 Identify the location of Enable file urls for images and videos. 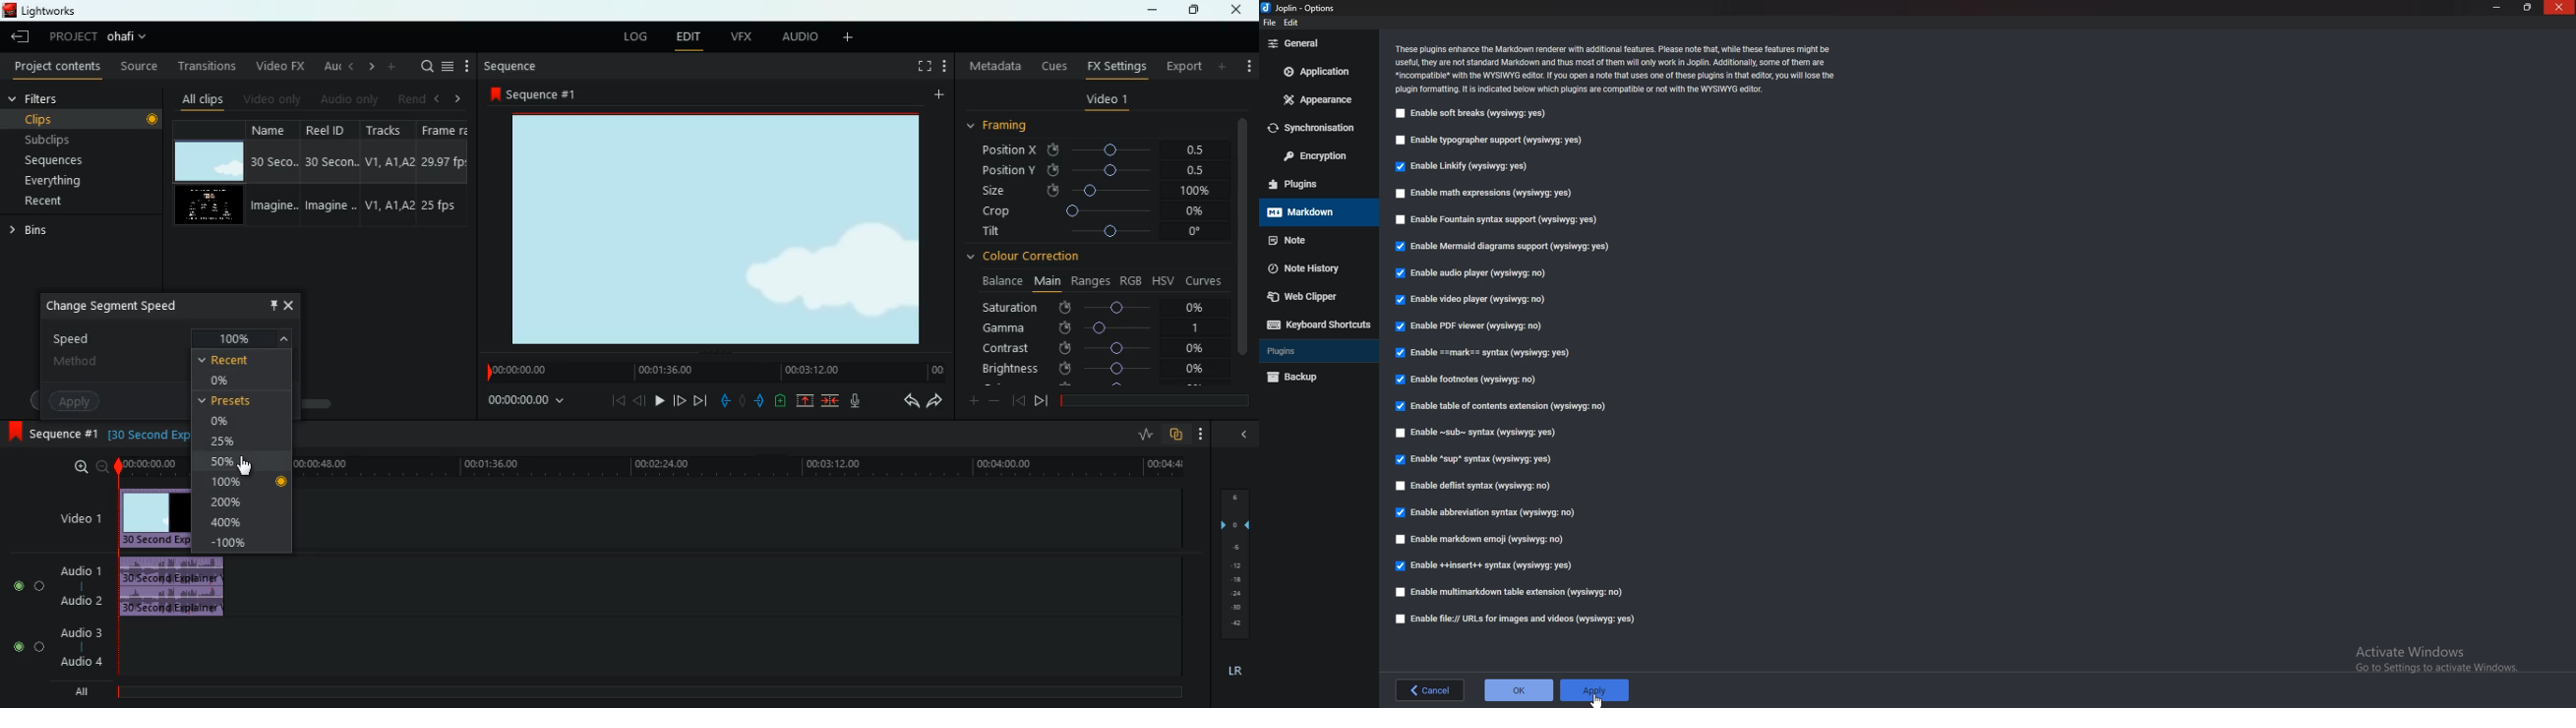
(1517, 619).